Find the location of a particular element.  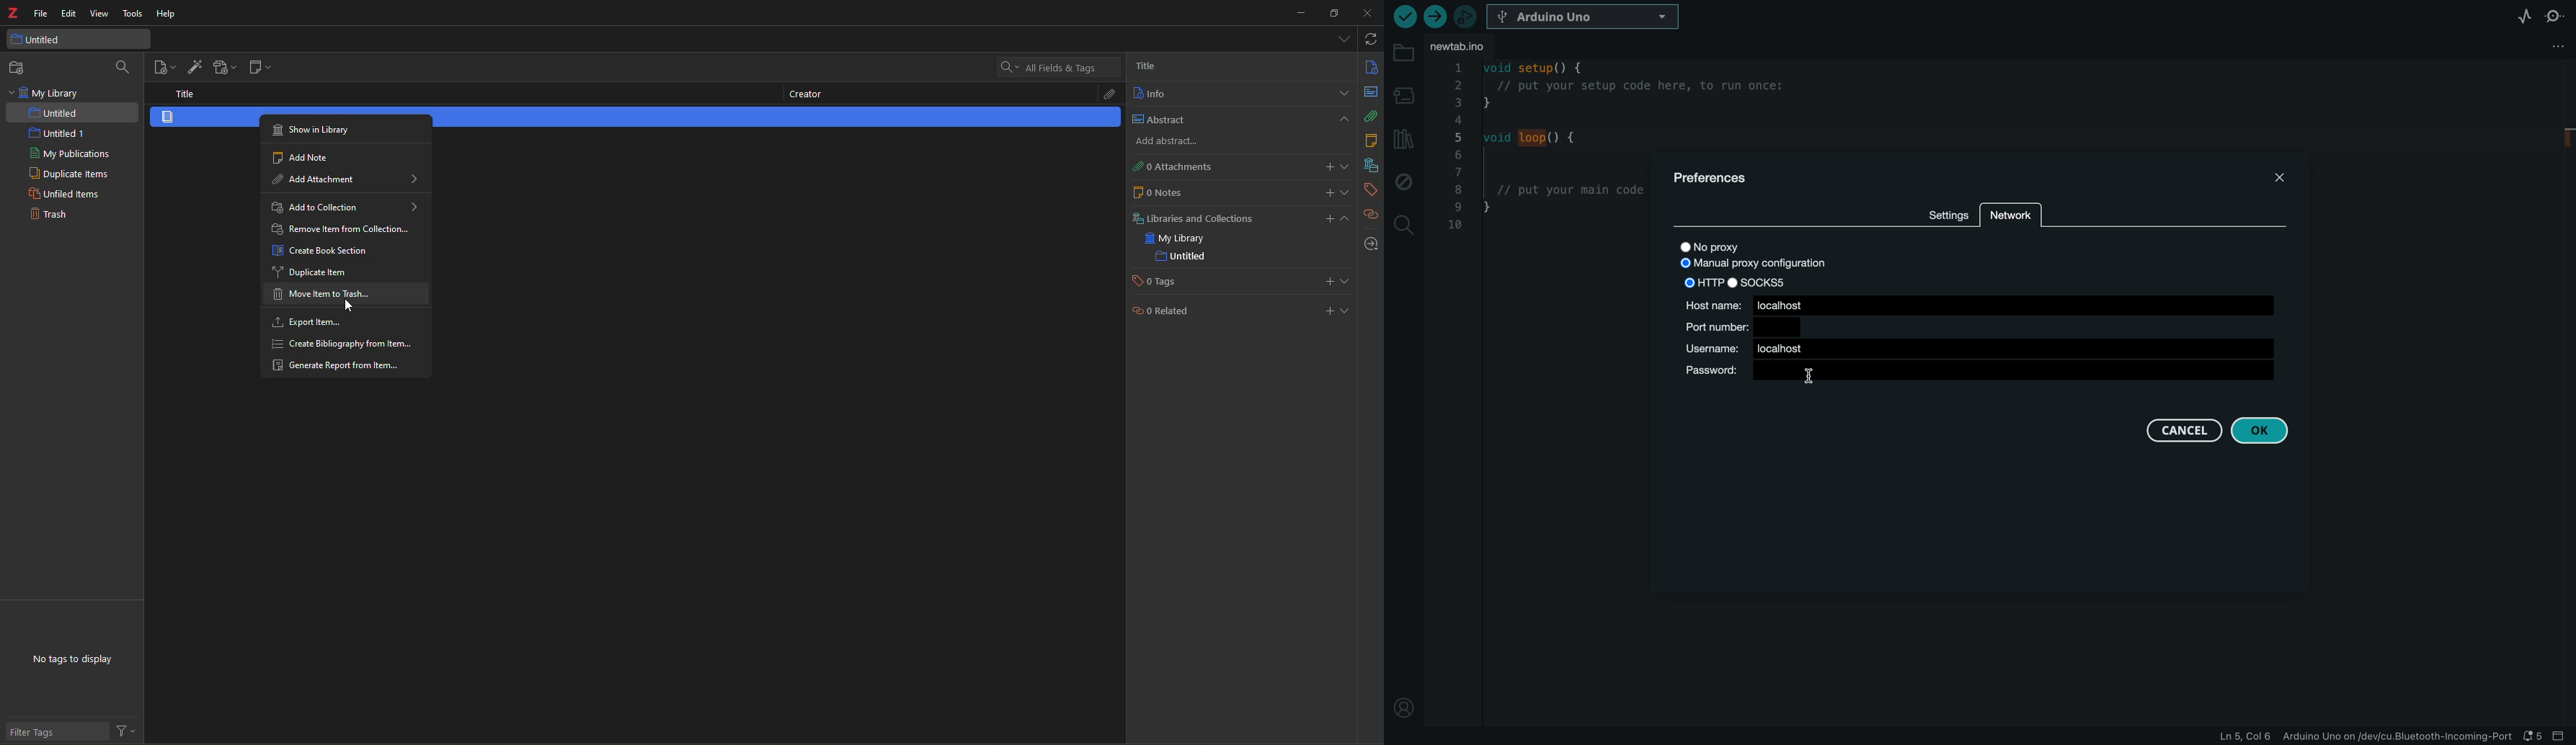

add note is located at coordinates (310, 156).